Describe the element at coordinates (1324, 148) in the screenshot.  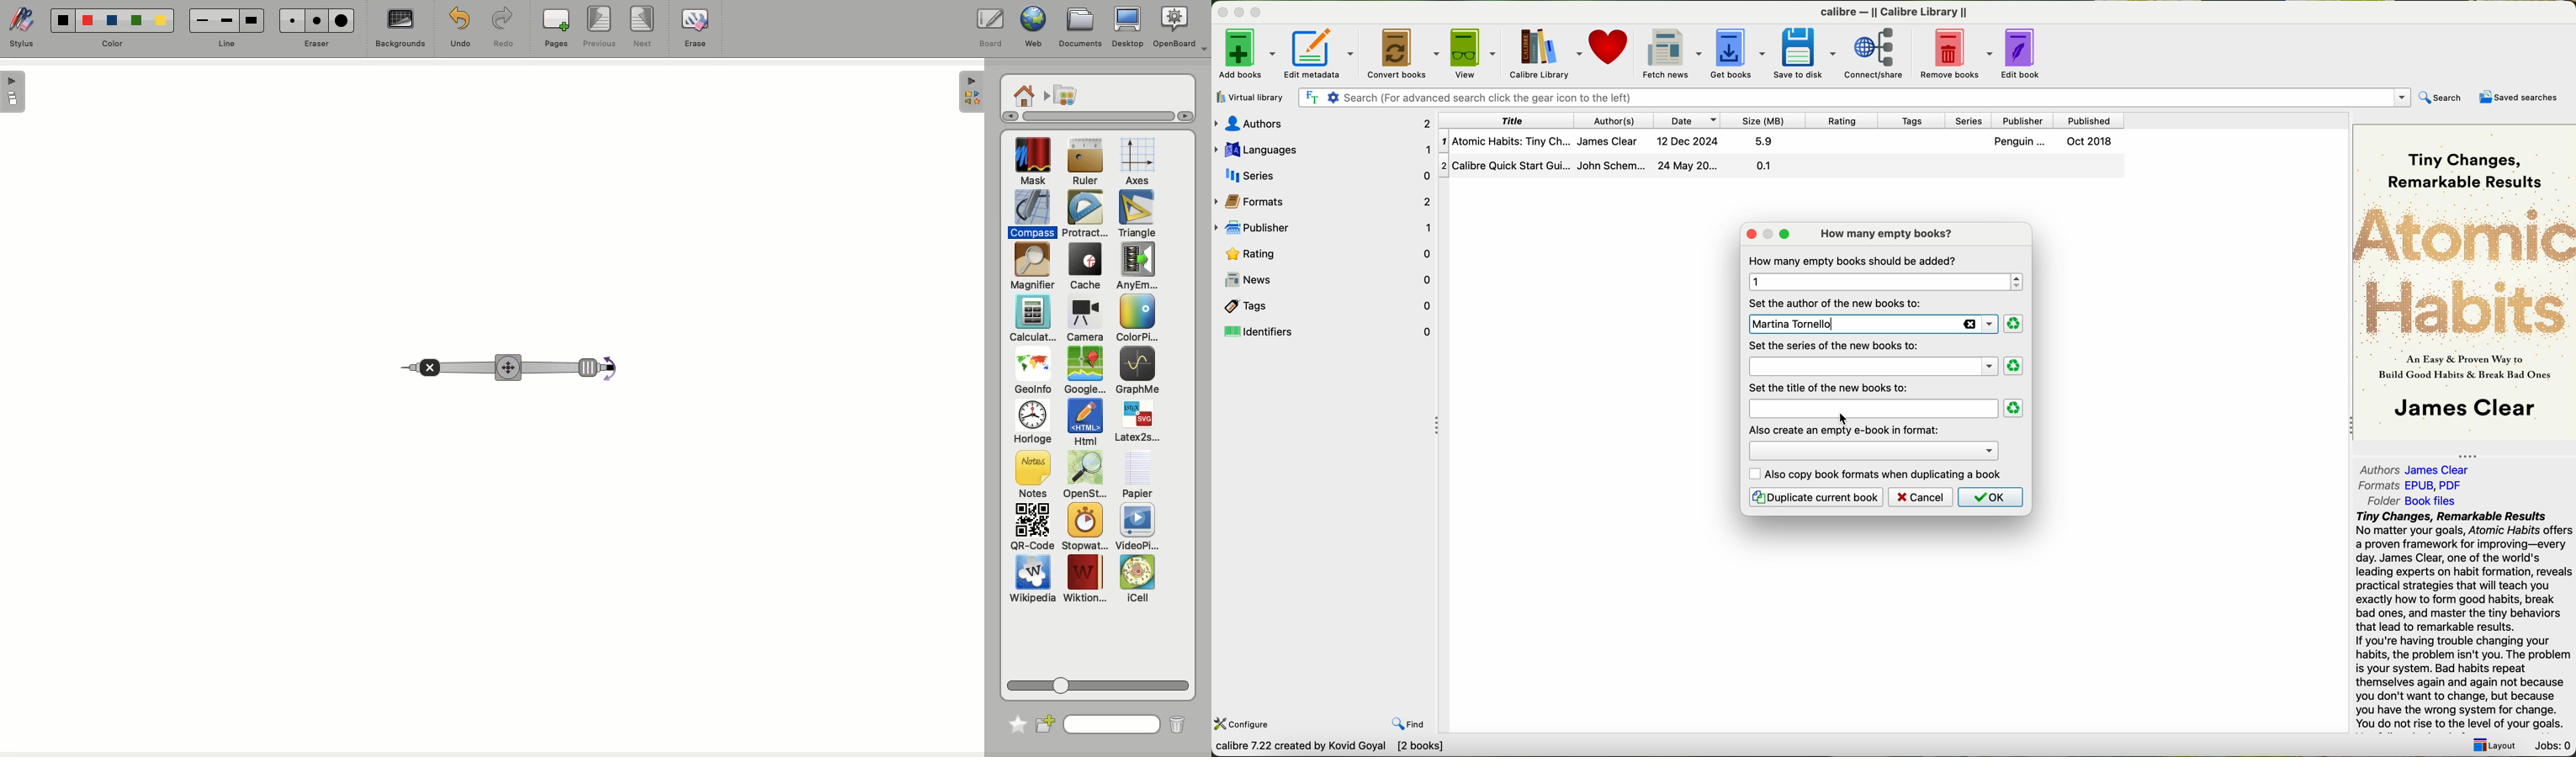
I see `languages` at that location.